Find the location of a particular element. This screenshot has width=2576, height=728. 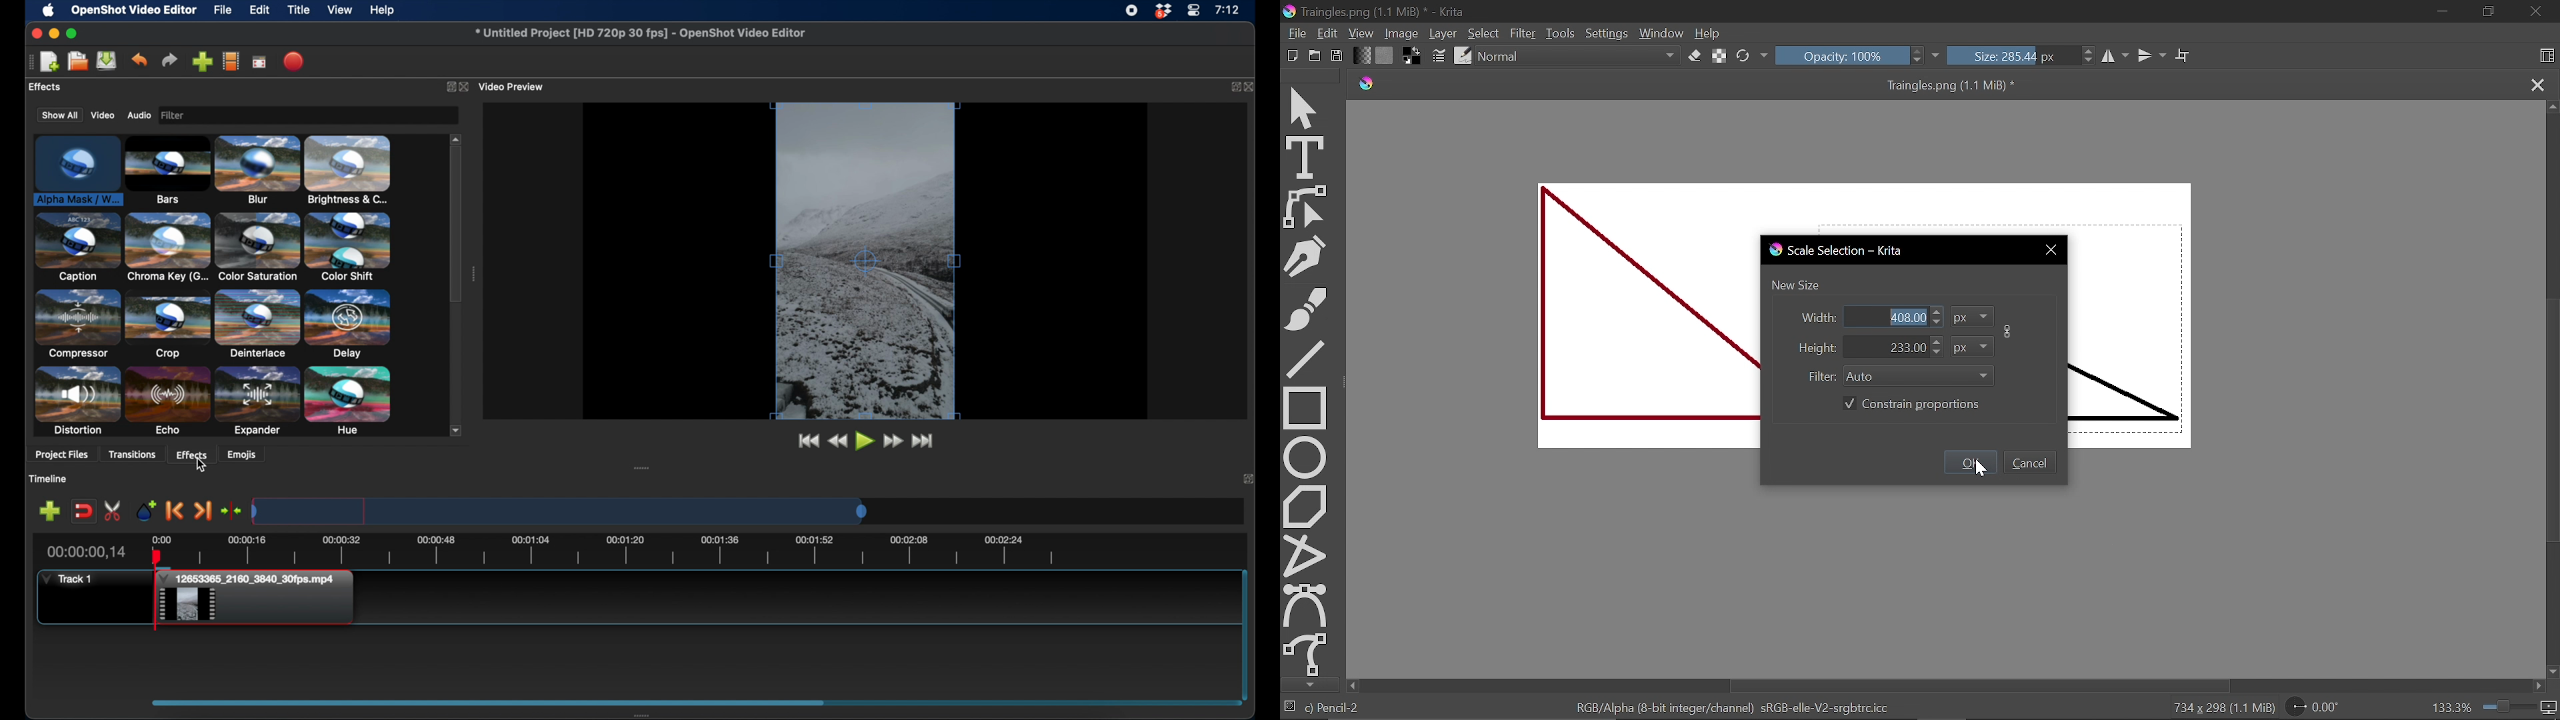

Line tool is located at coordinates (1305, 357).